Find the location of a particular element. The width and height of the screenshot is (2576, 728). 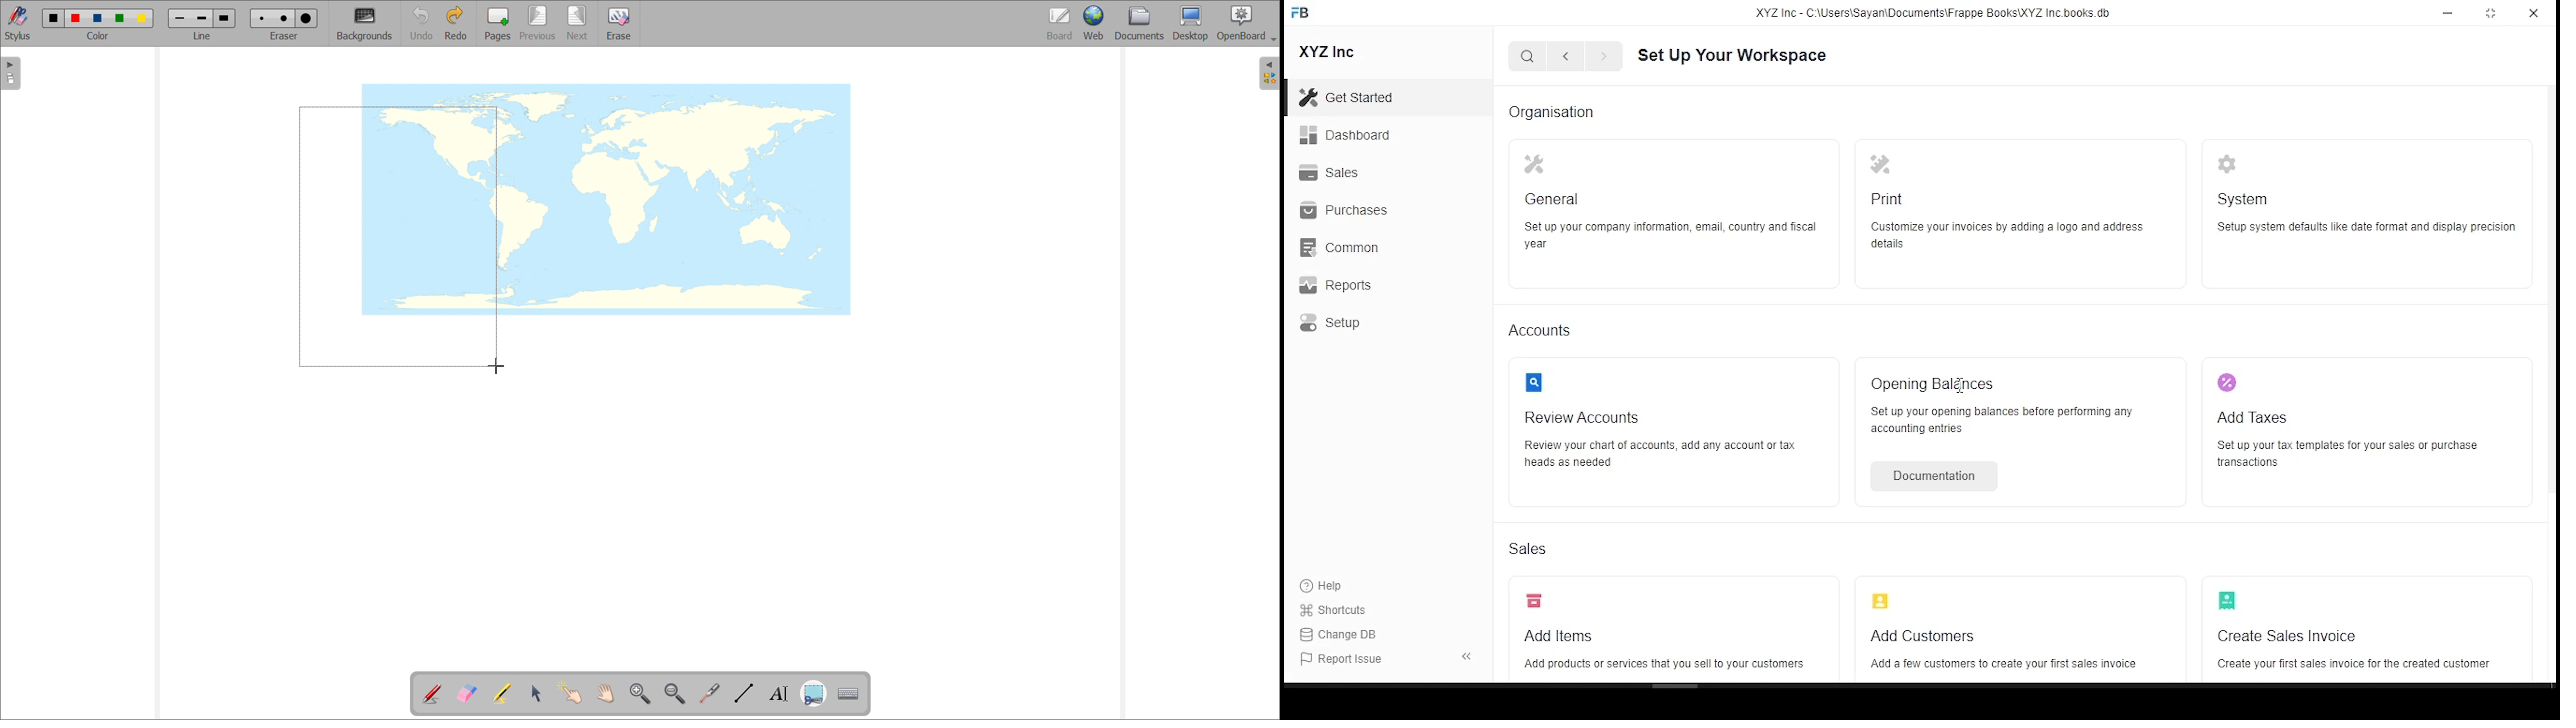

mouse pointer is located at coordinates (1343, 341).